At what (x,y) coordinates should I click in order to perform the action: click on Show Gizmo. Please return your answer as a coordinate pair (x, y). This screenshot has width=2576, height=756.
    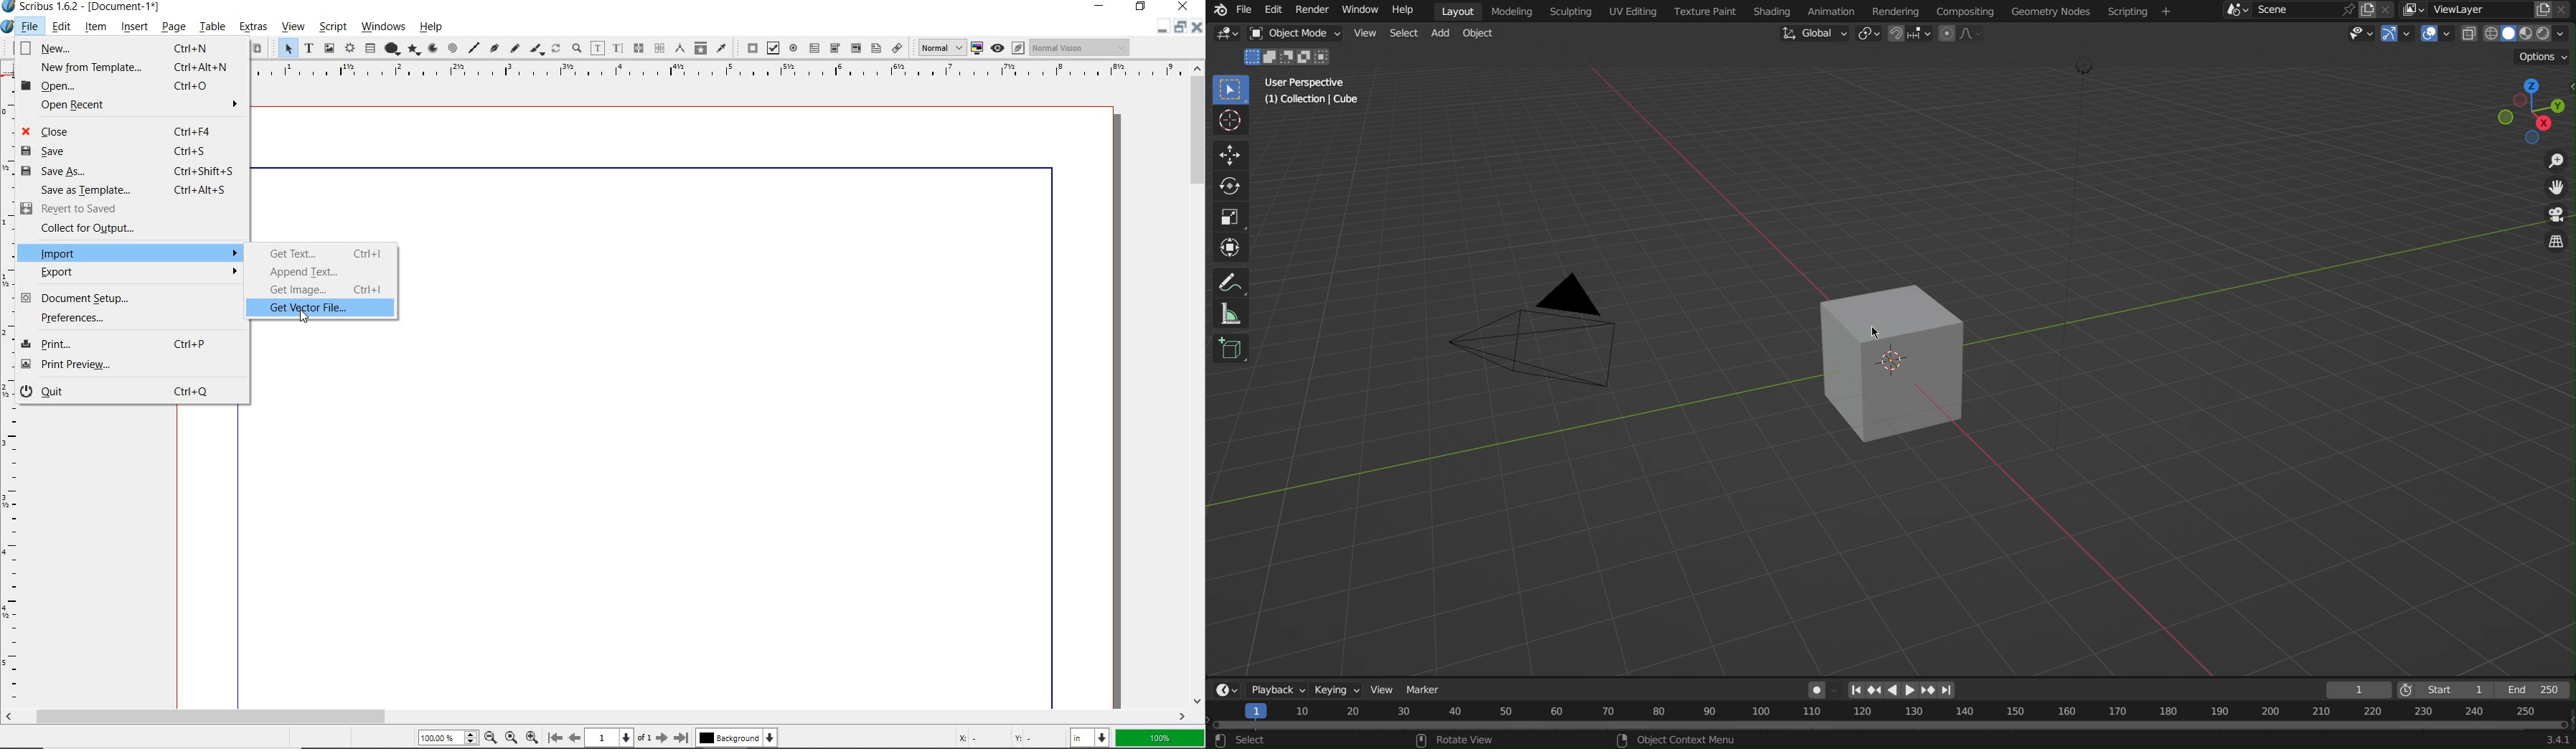
    Looking at the image, I should click on (2398, 35).